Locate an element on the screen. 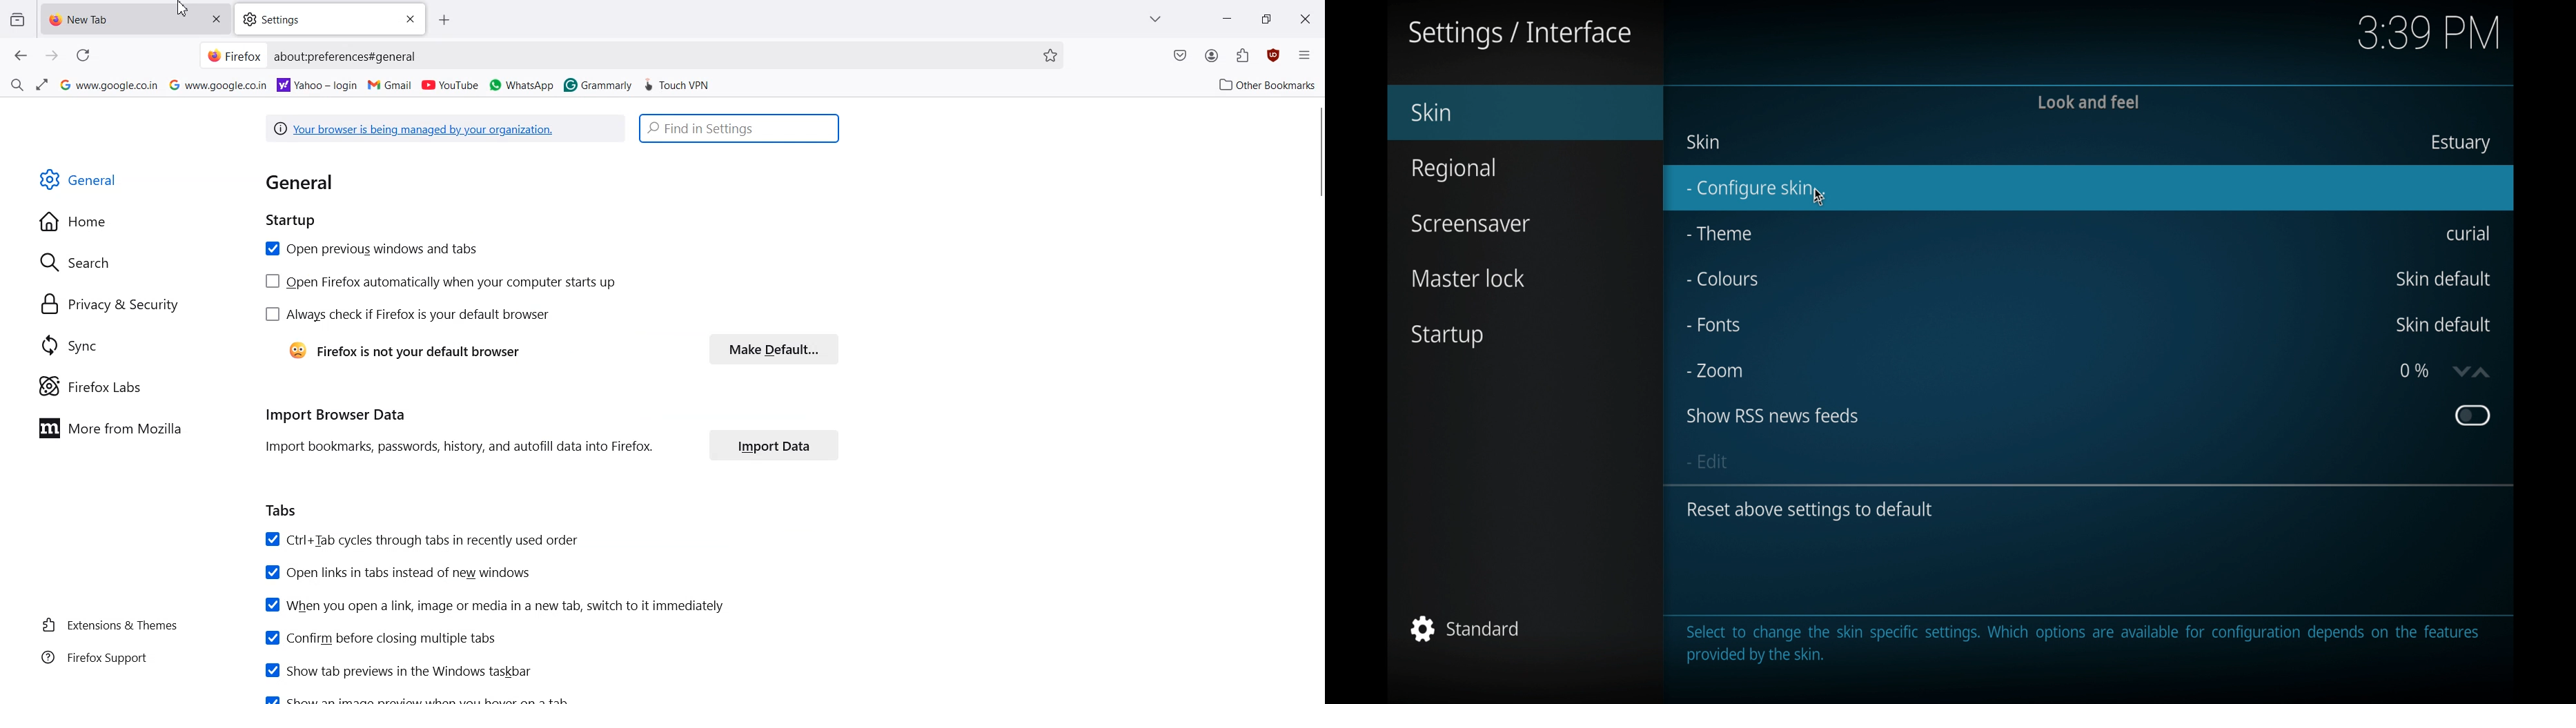 This screenshot has height=728, width=2576. Touch VPN Bookmark is located at coordinates (678, 83).